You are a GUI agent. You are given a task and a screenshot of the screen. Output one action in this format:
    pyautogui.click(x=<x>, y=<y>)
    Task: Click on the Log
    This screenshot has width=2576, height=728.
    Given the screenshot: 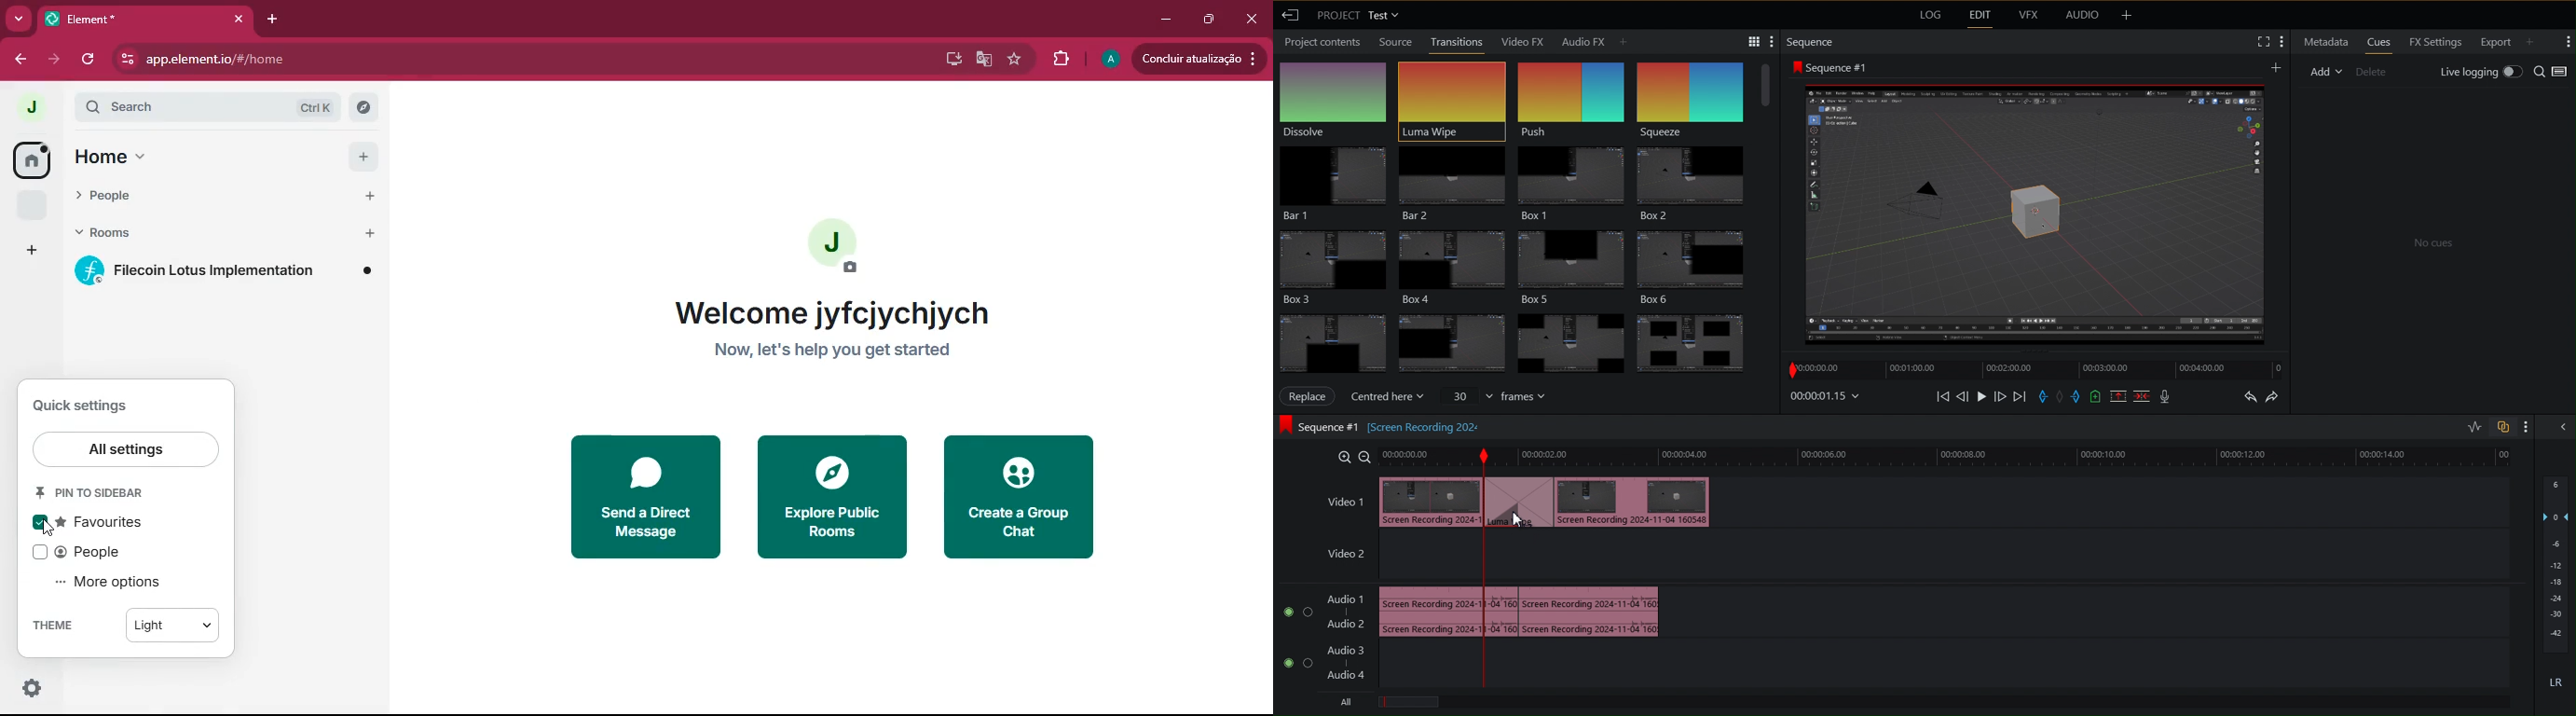 What is the action you would take?
    pyautogui.click(x=1929, y=16)
    